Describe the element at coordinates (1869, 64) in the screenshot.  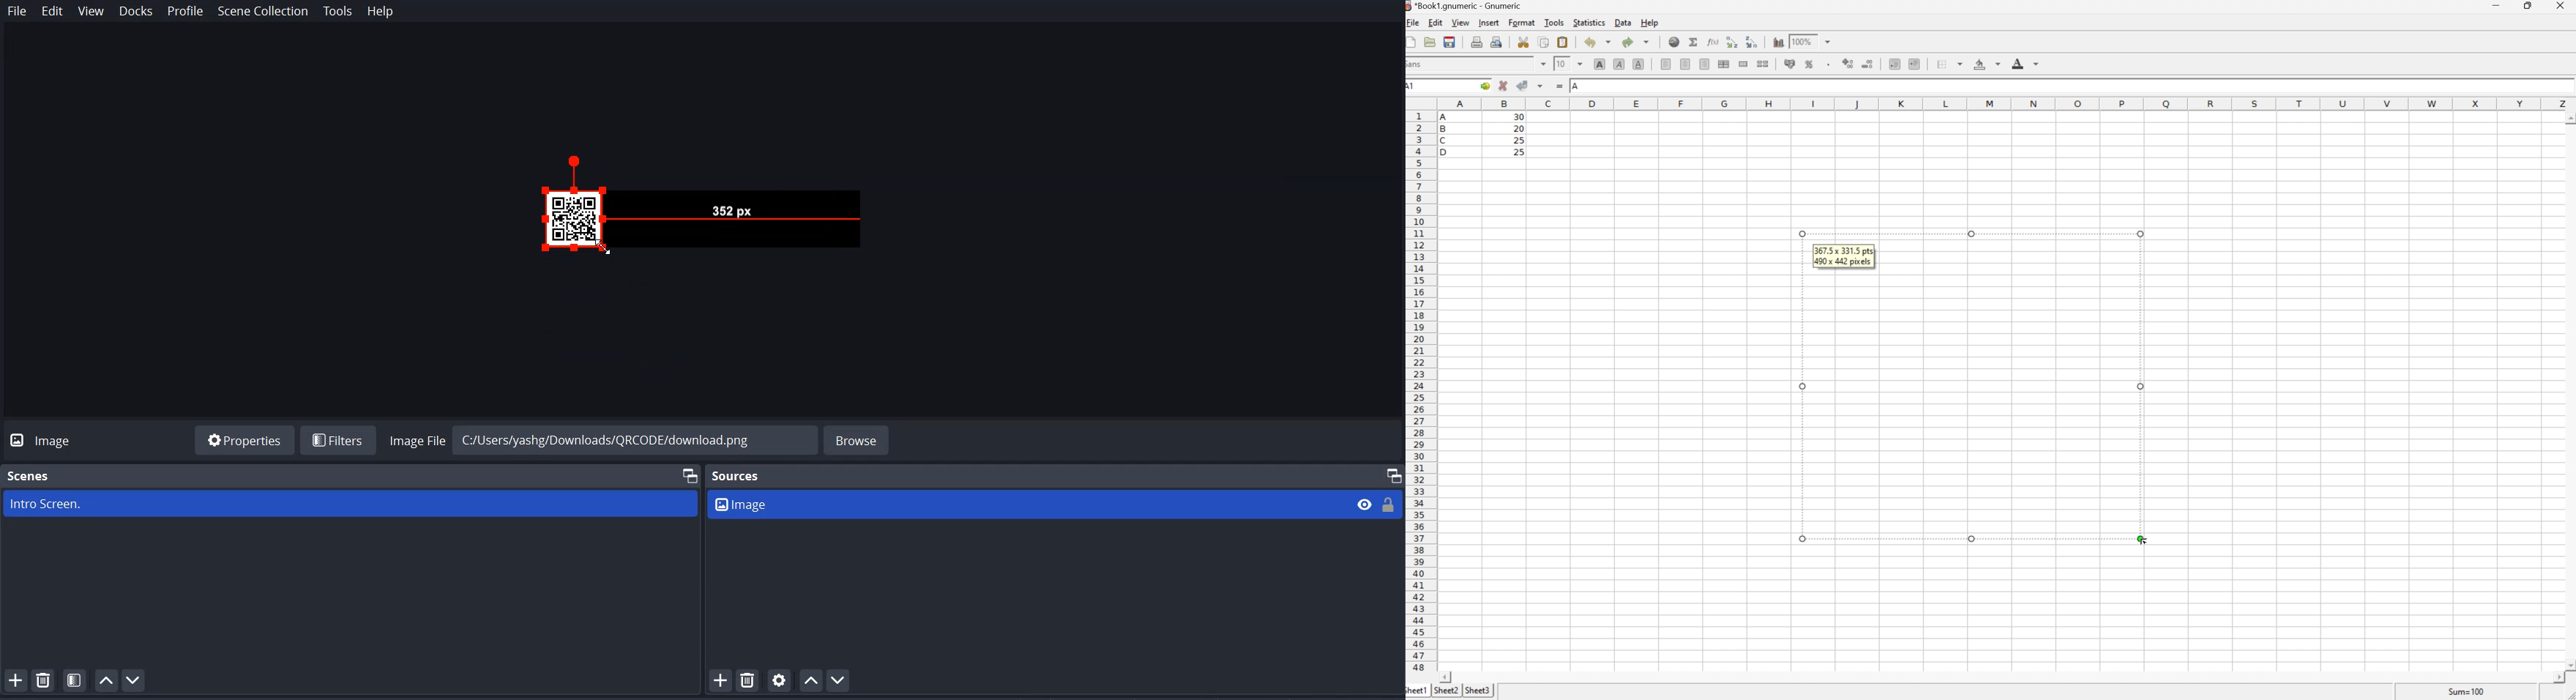
I see `Decrease number of decimals displayed` at that location.